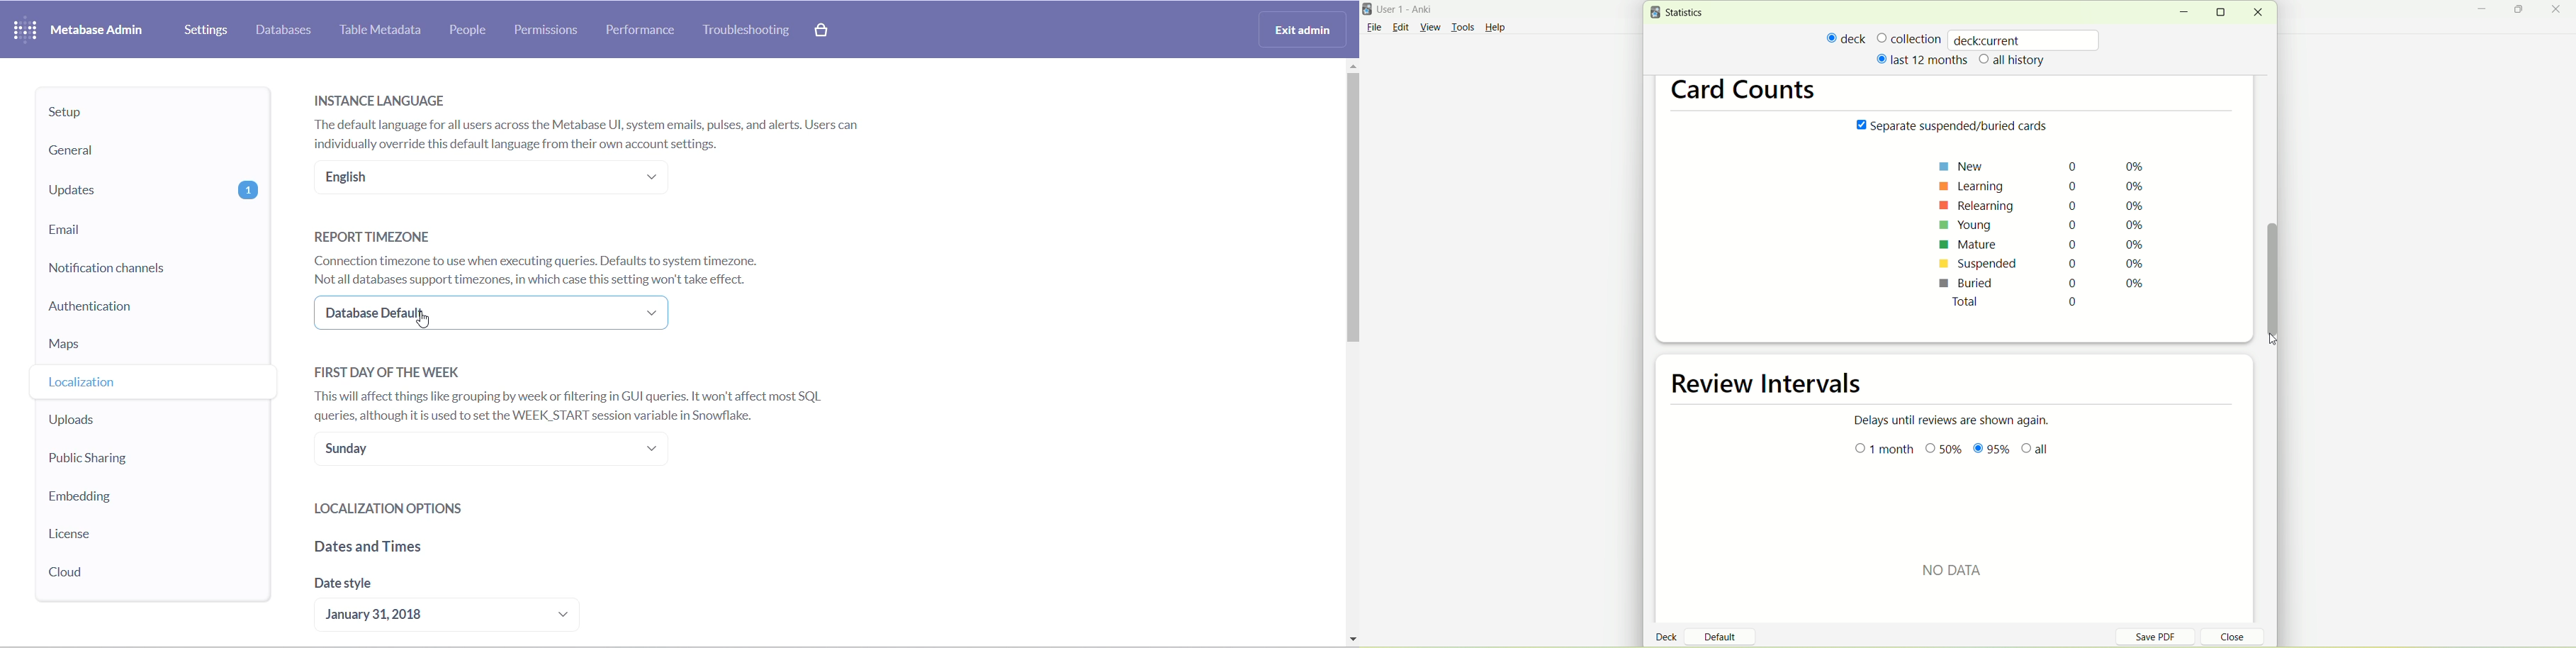  What do you see at coordinates (2275, 275) in the screenshot?
I see `vertical scroll bar` at bounding box center [2275, 275].